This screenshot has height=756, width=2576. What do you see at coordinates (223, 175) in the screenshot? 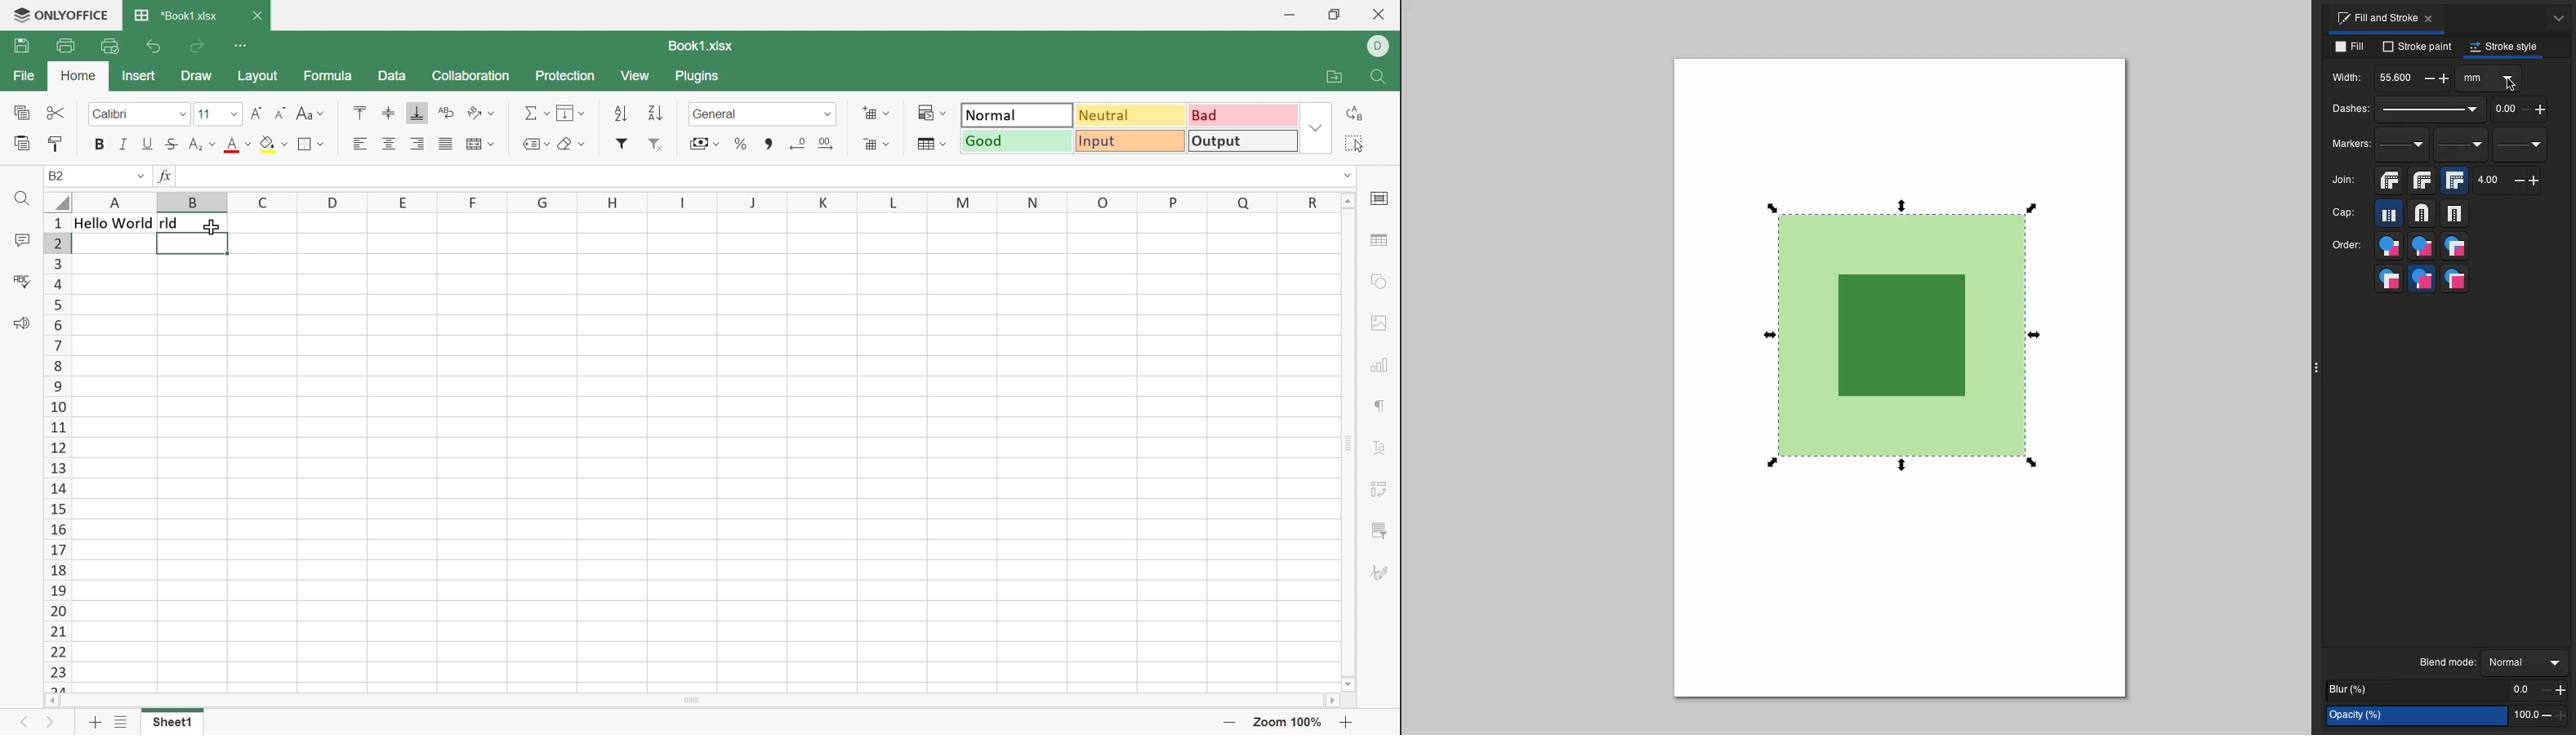
I see `=RIGHT(A1,3)` at bounding box center [223, 175].